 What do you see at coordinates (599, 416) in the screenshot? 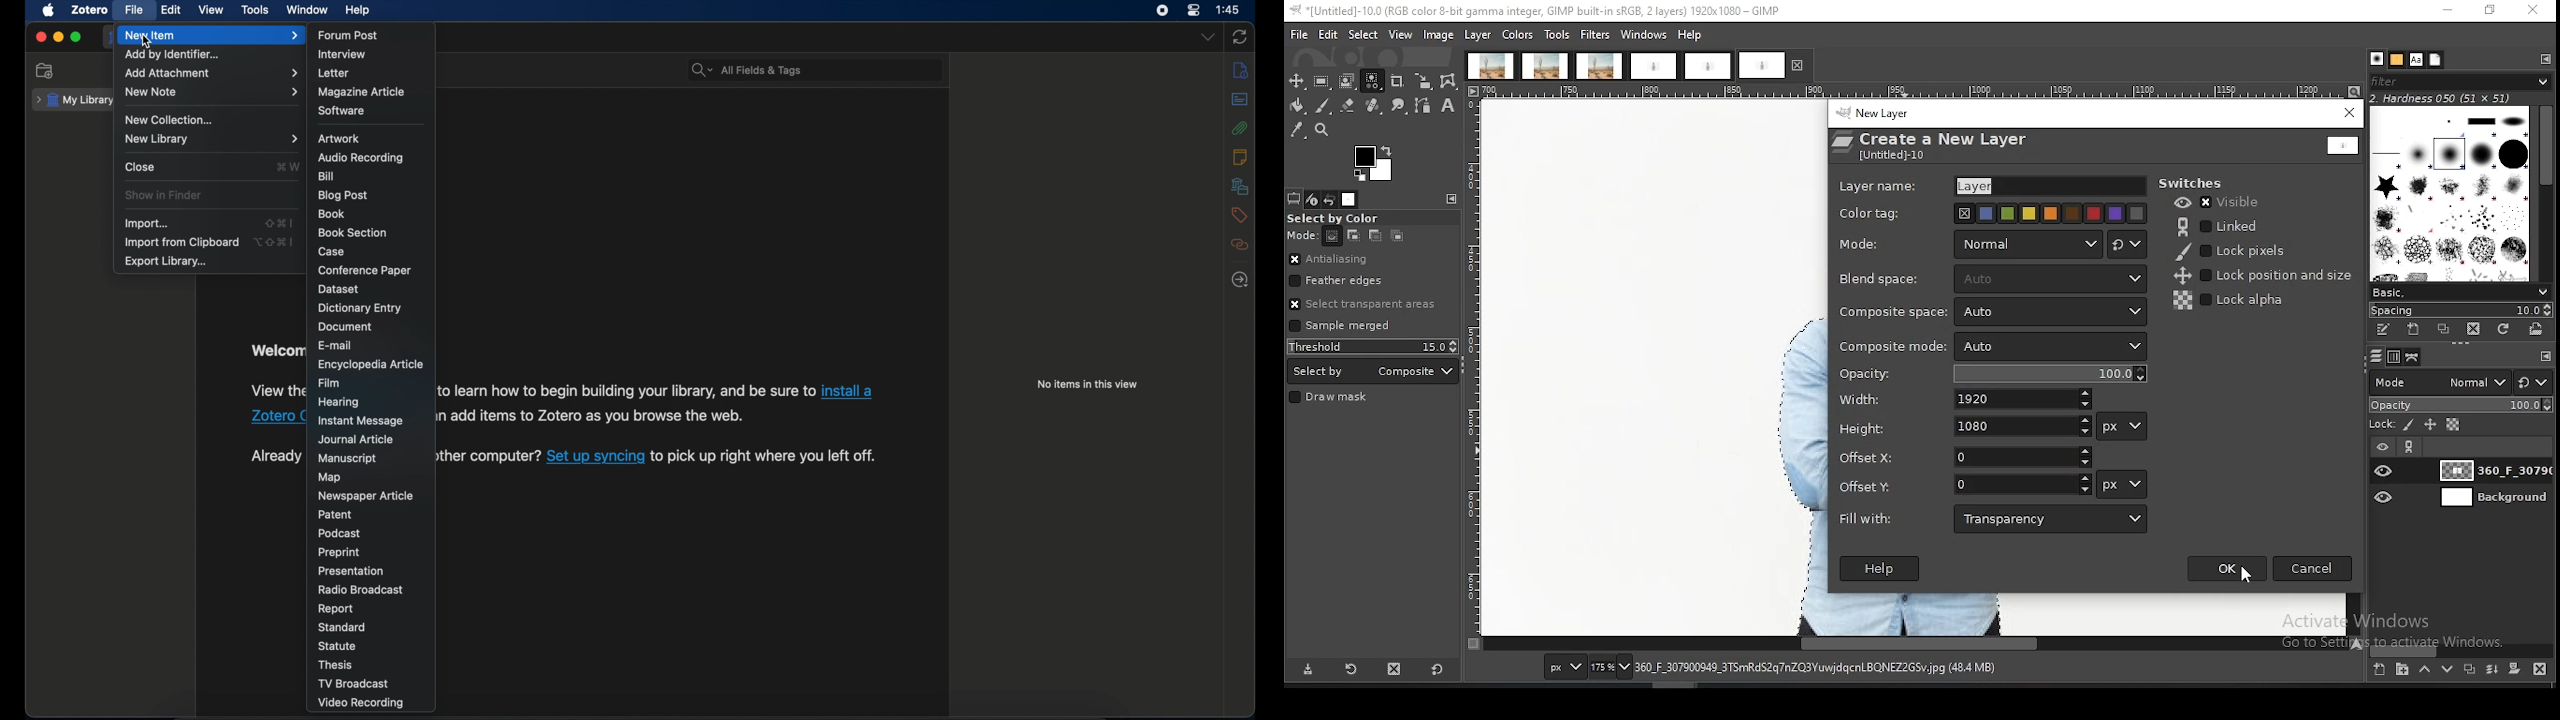
I see `add items to Zotero as you browse the web.` at bounding box center [599, 416].